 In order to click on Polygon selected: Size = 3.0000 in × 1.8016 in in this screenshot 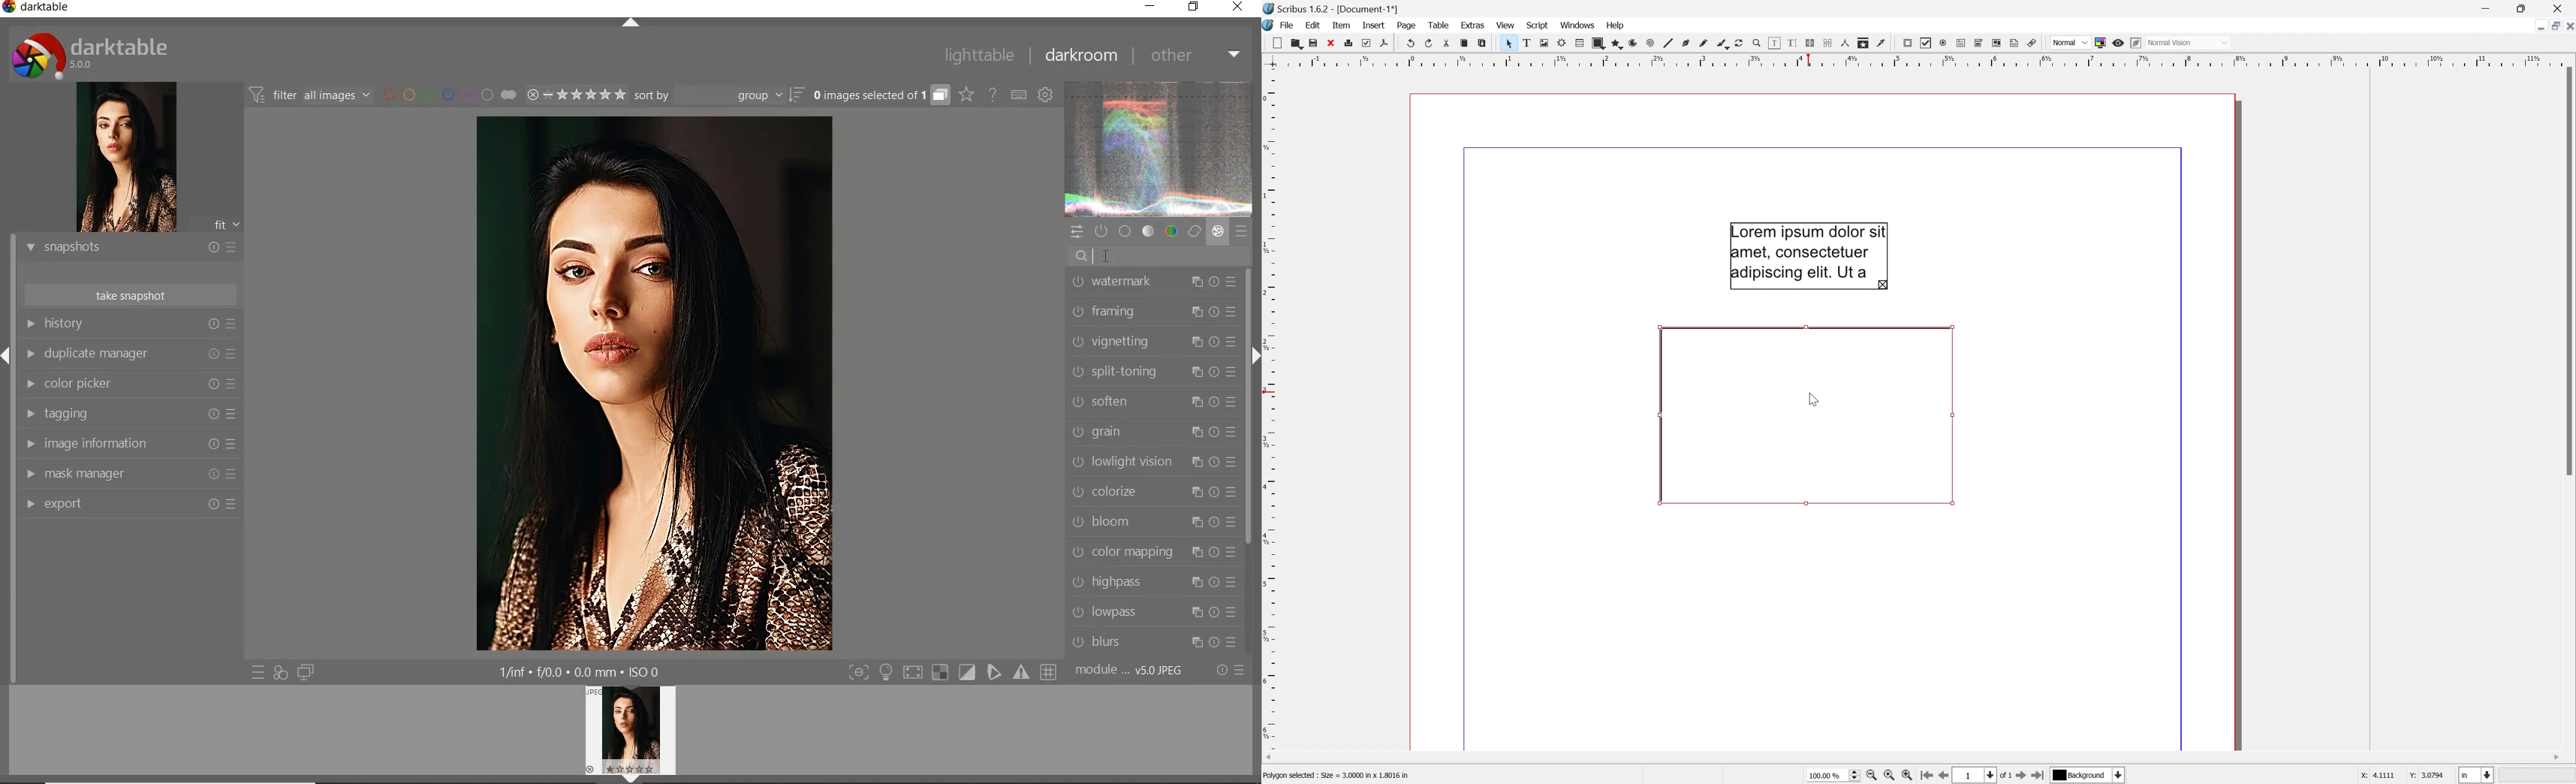, I will do `click(1339, 775)`.